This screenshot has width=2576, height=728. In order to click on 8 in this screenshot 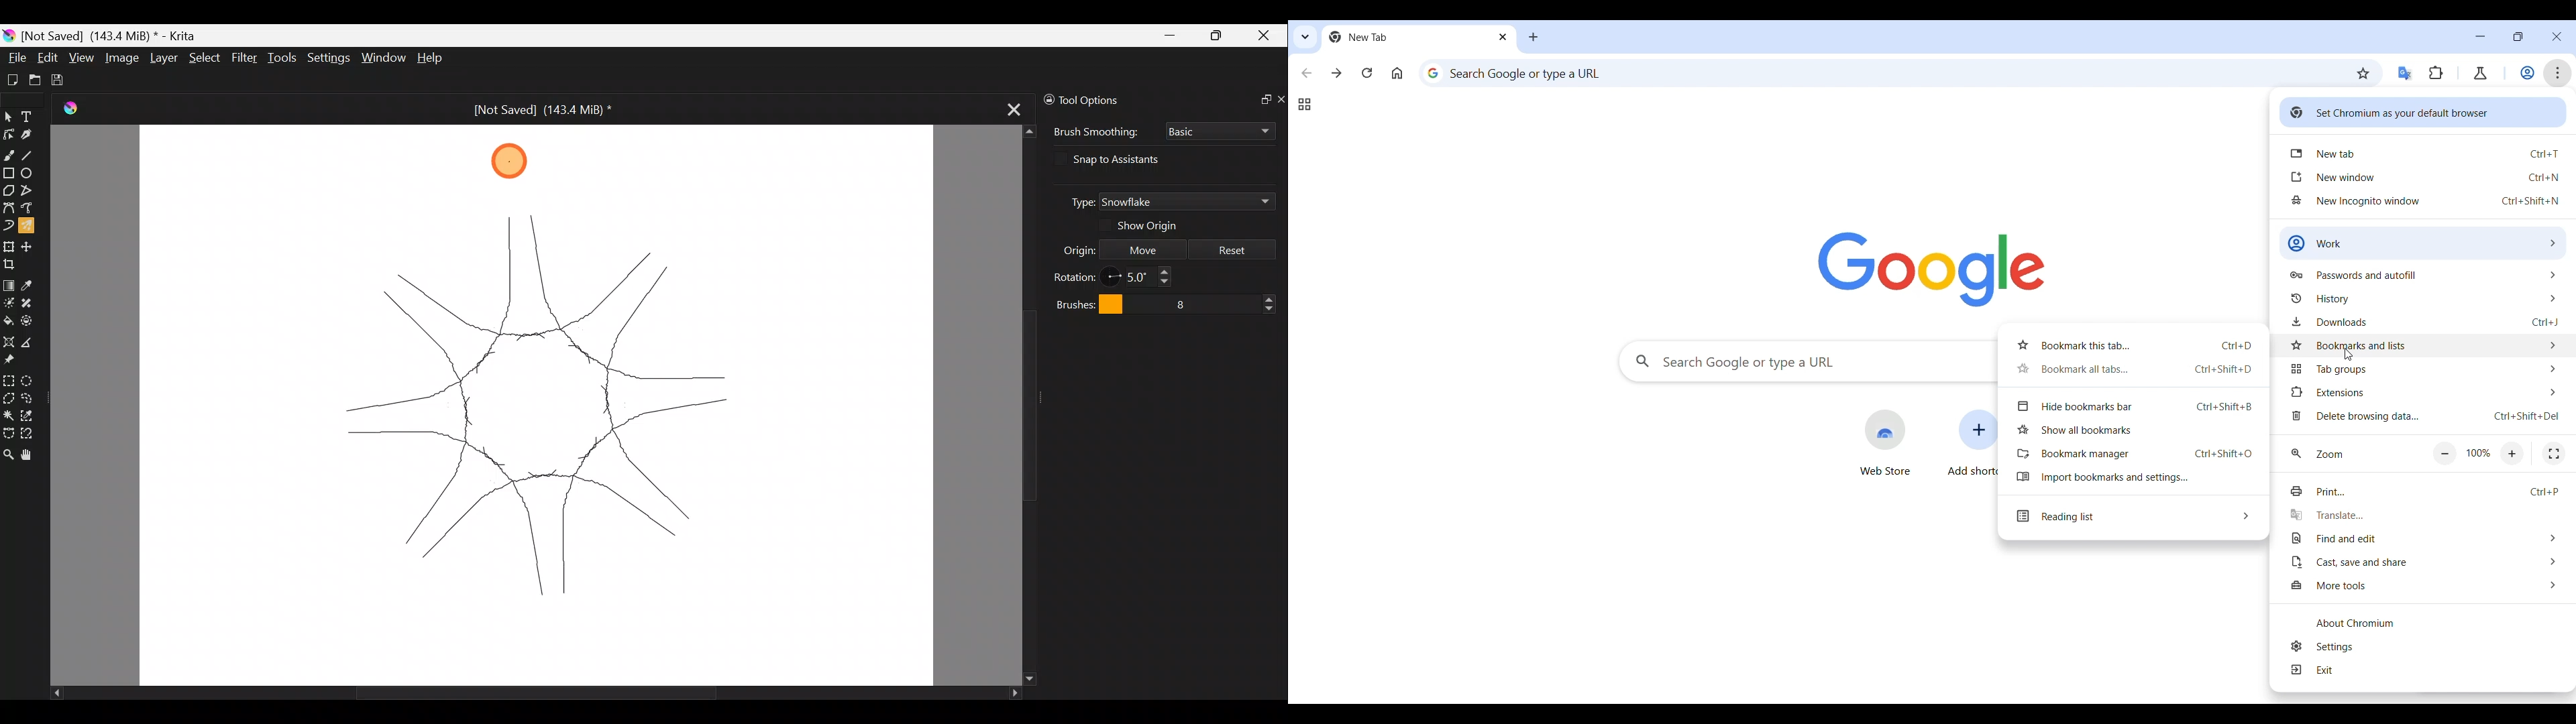, I will do `click(1212, 302)`.